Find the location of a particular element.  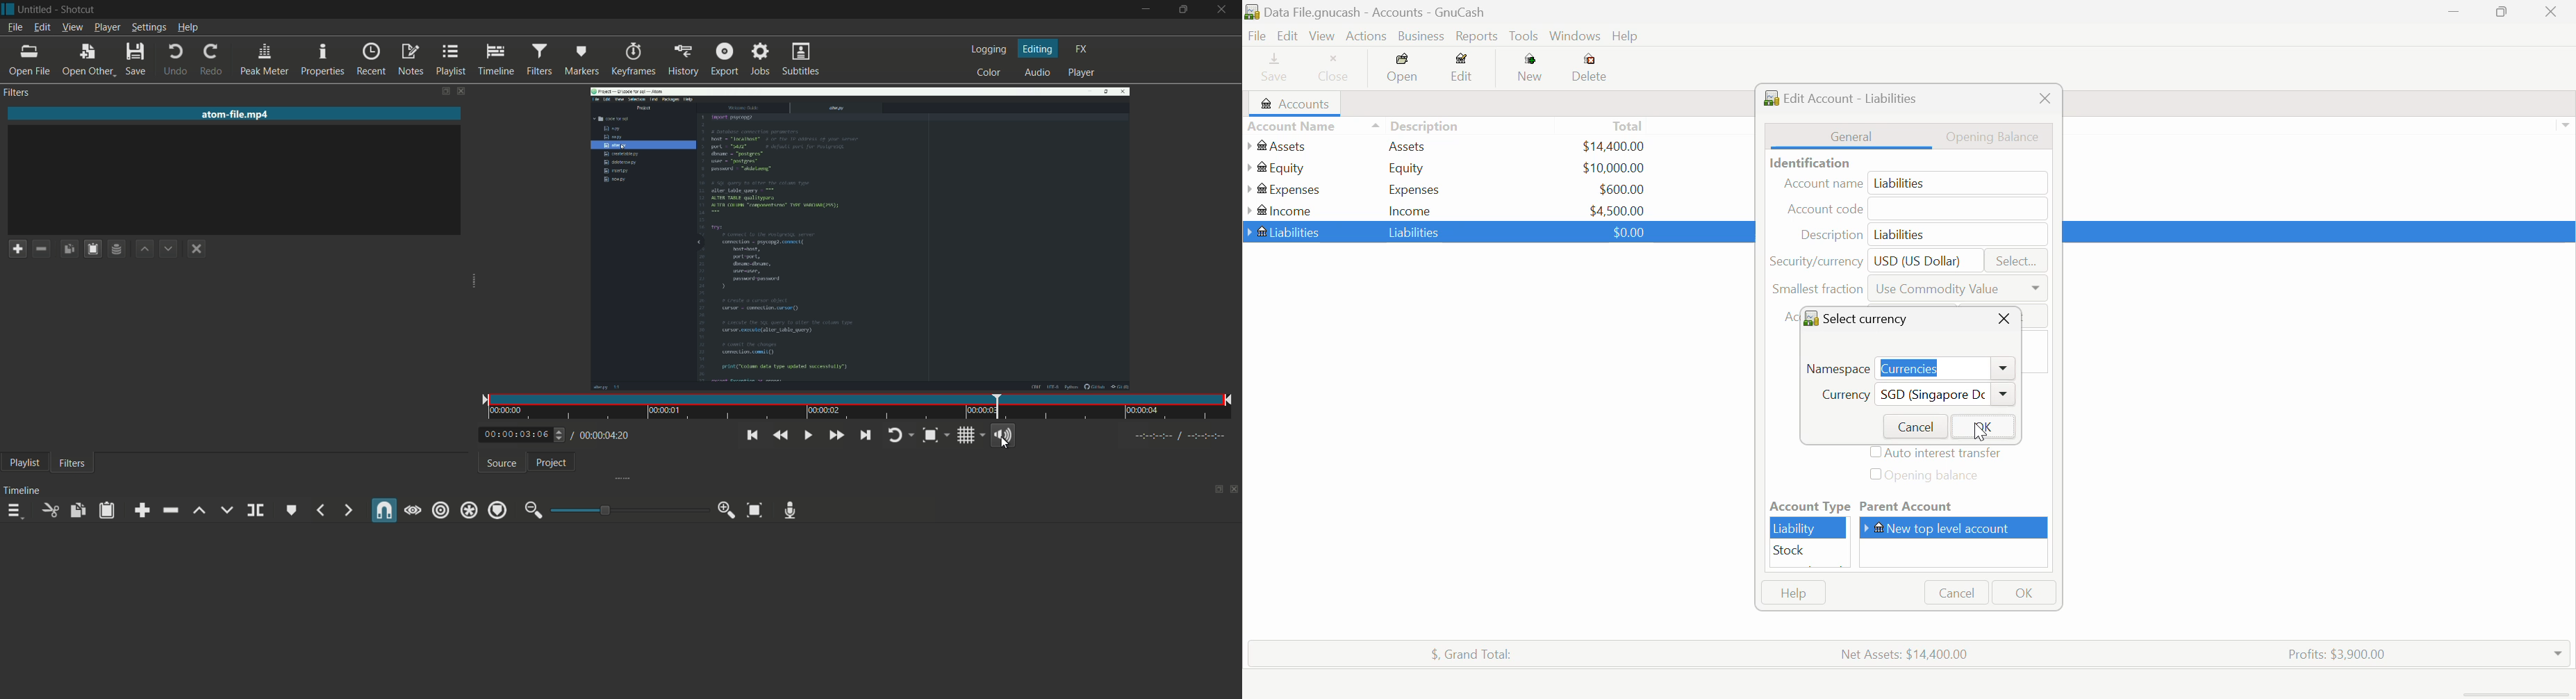

timeline menu is located at coordinates (12, 511).